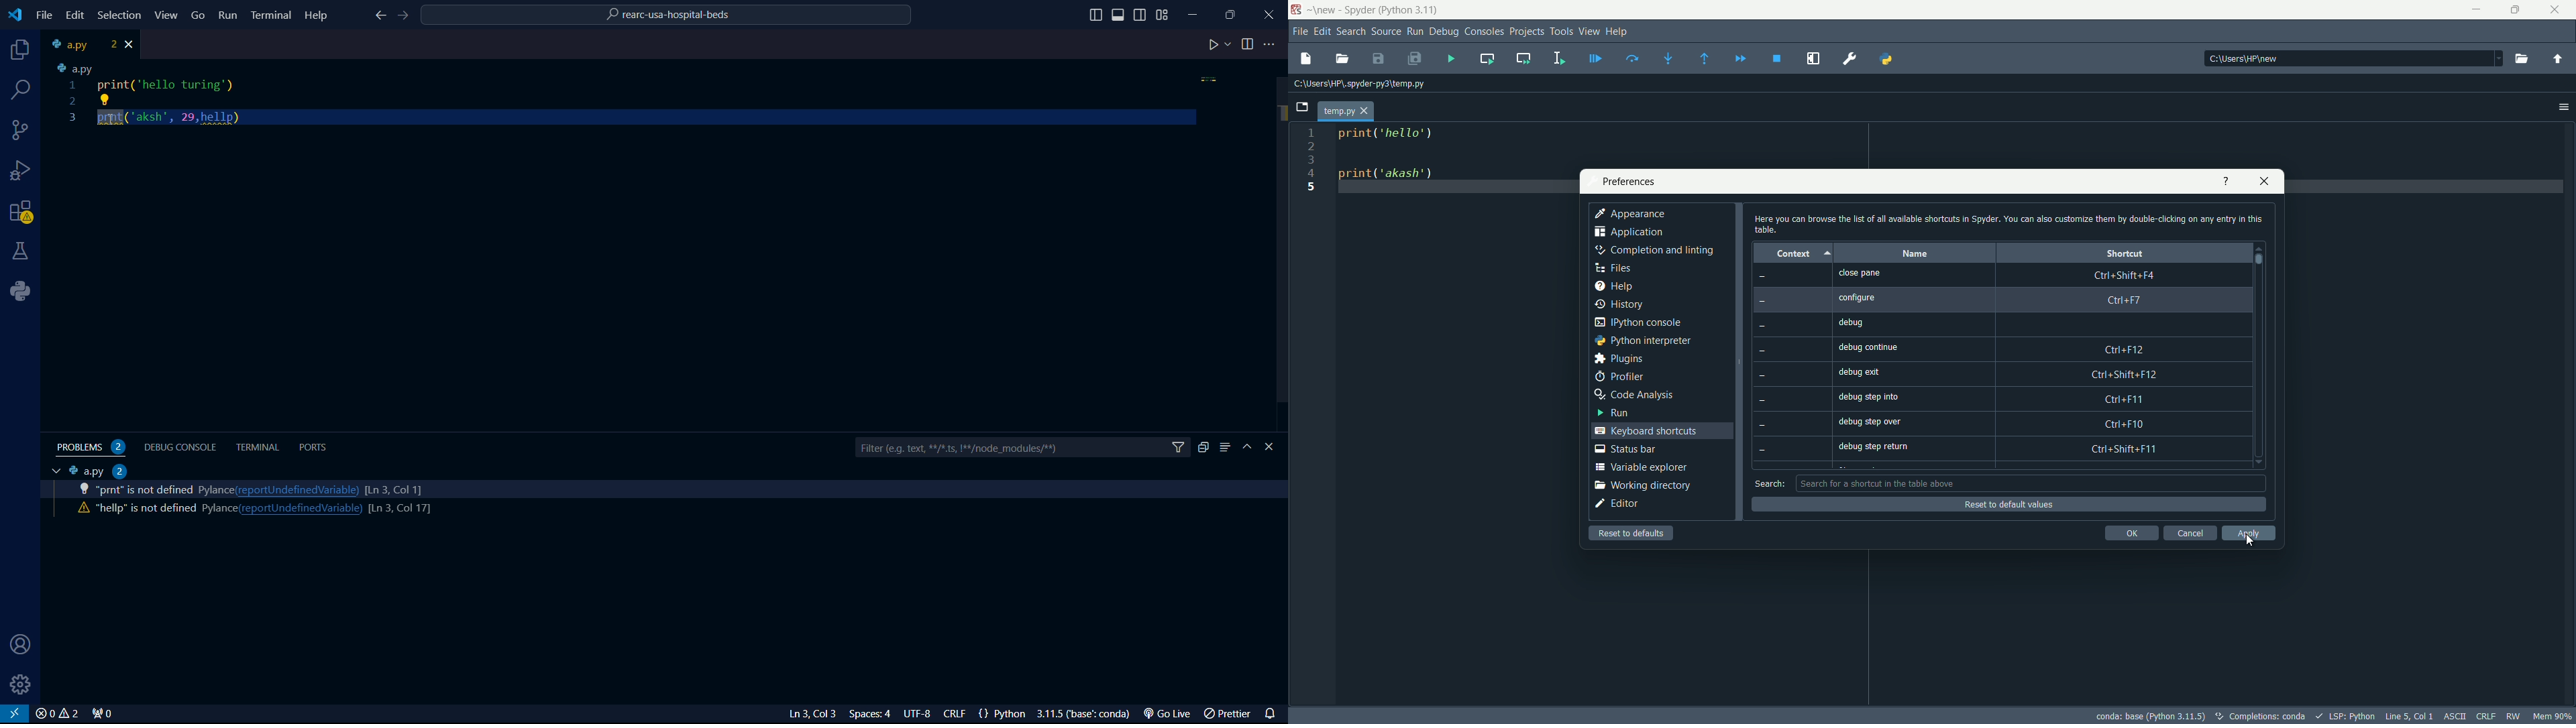 This screenshot has width=2576, height=728. I want to click on close bar, so click(1275, 447).